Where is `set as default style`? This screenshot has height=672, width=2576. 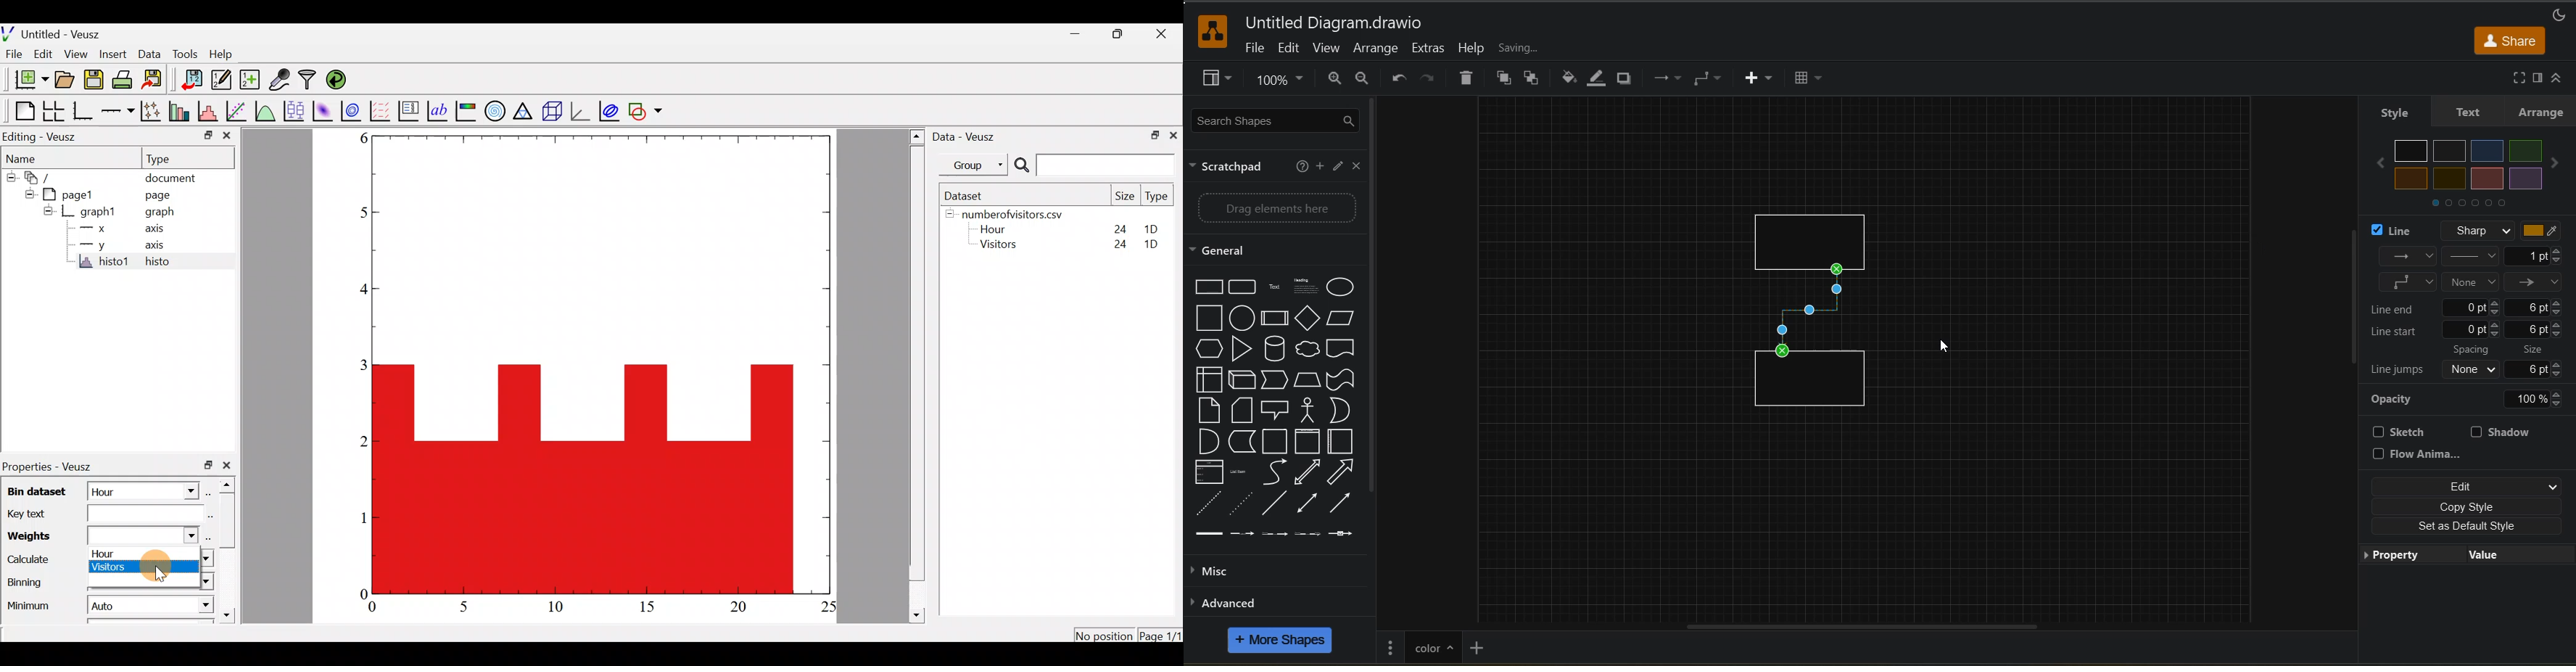
set as default style is located at coordinates (2465, 526).